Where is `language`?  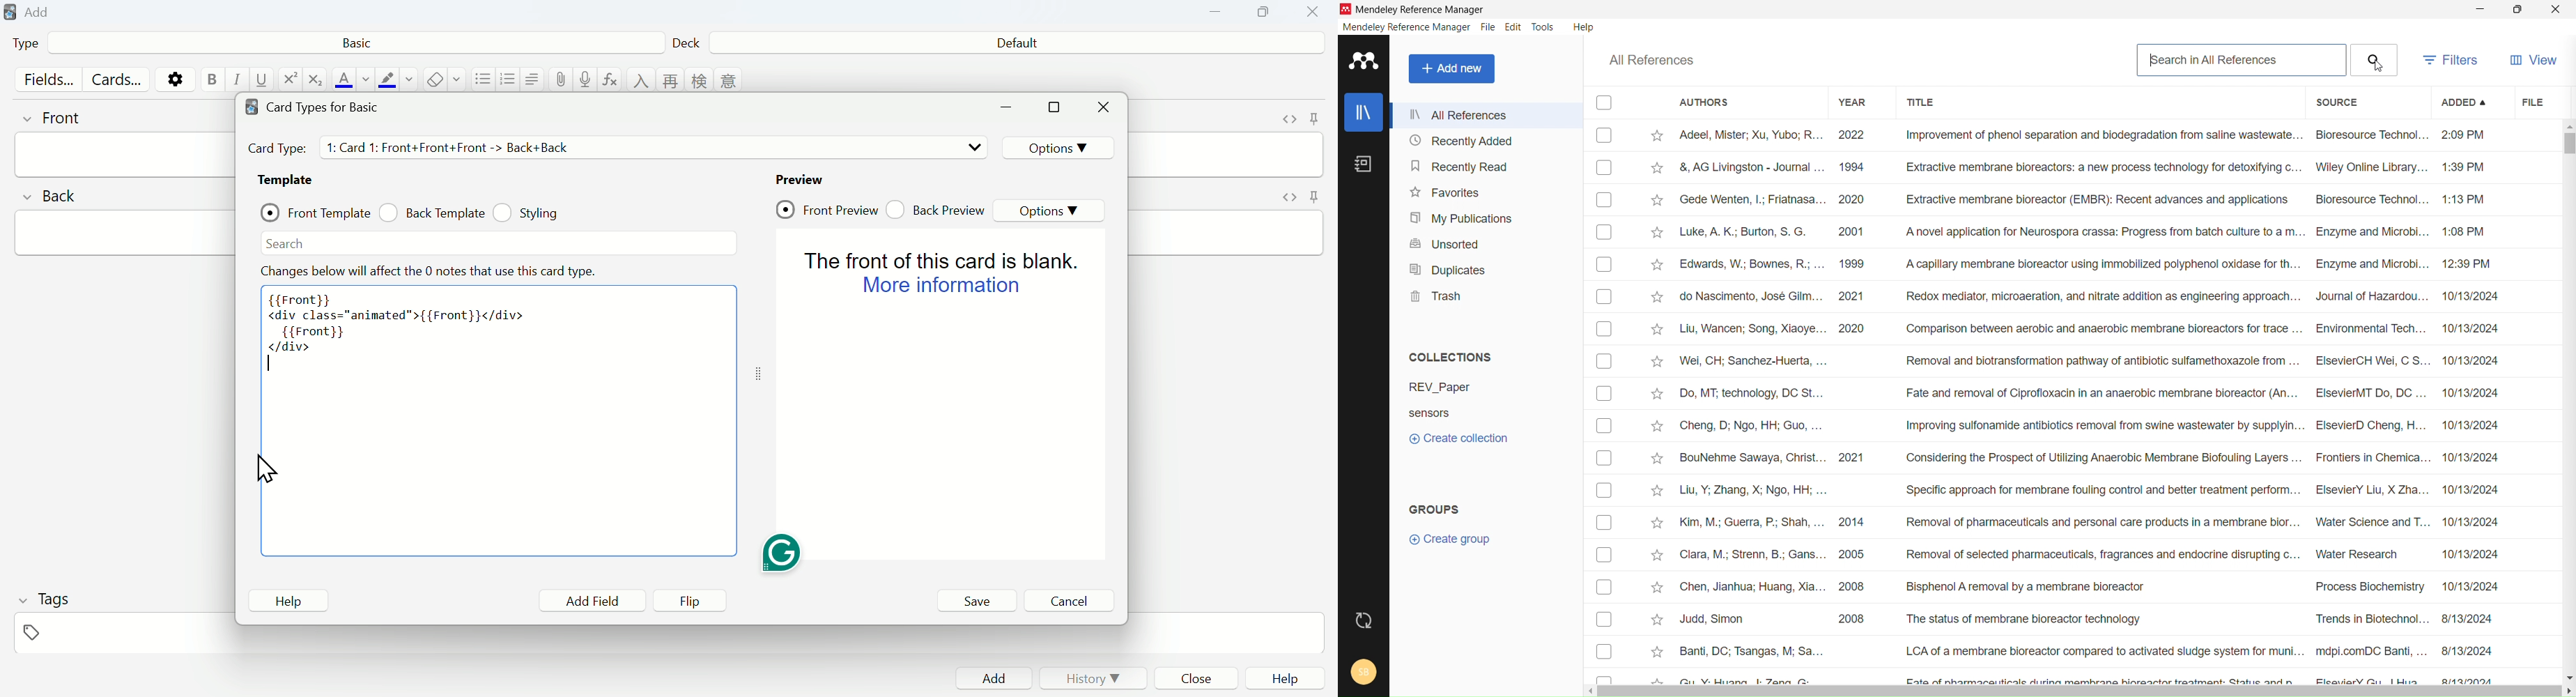
language is located at coordinates (640, 79).